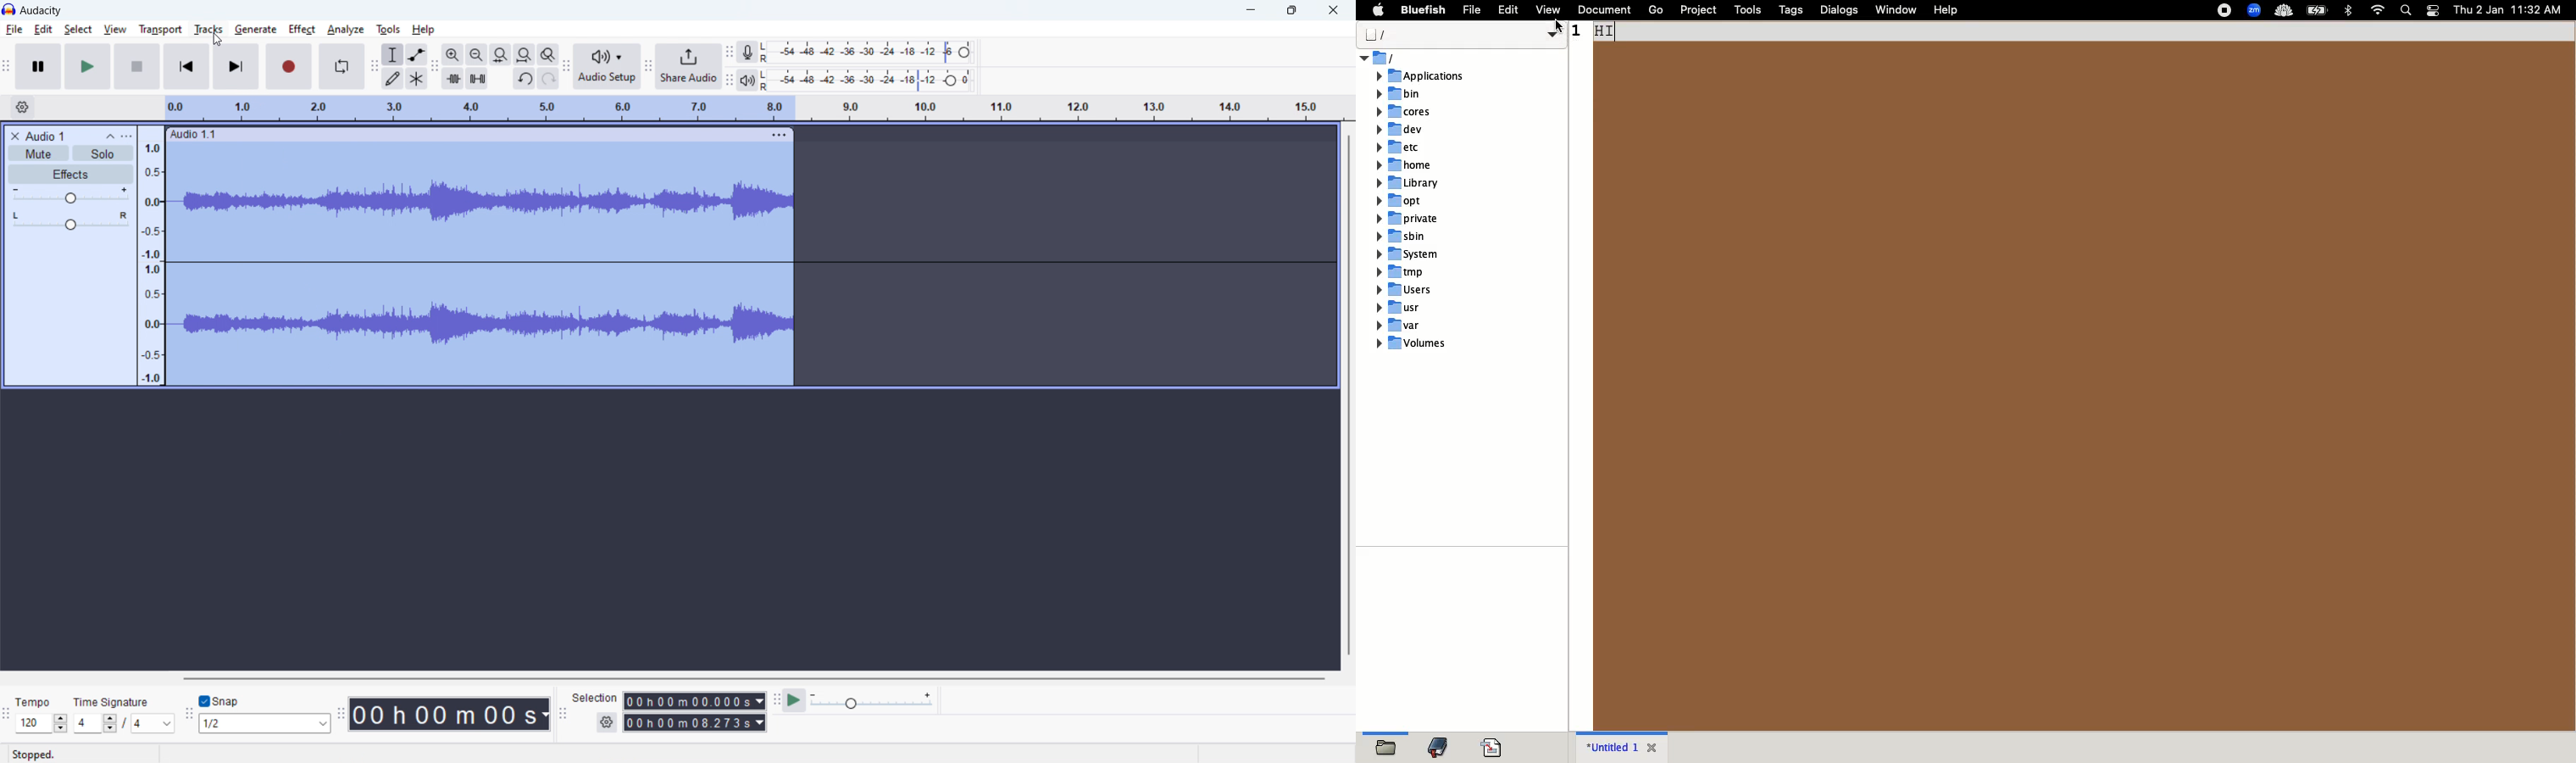 This screenshot has height=784, width=2576. Describe the element at coordinates (187, 713) in the screenshot. I see `snapping toolbar` at that location.